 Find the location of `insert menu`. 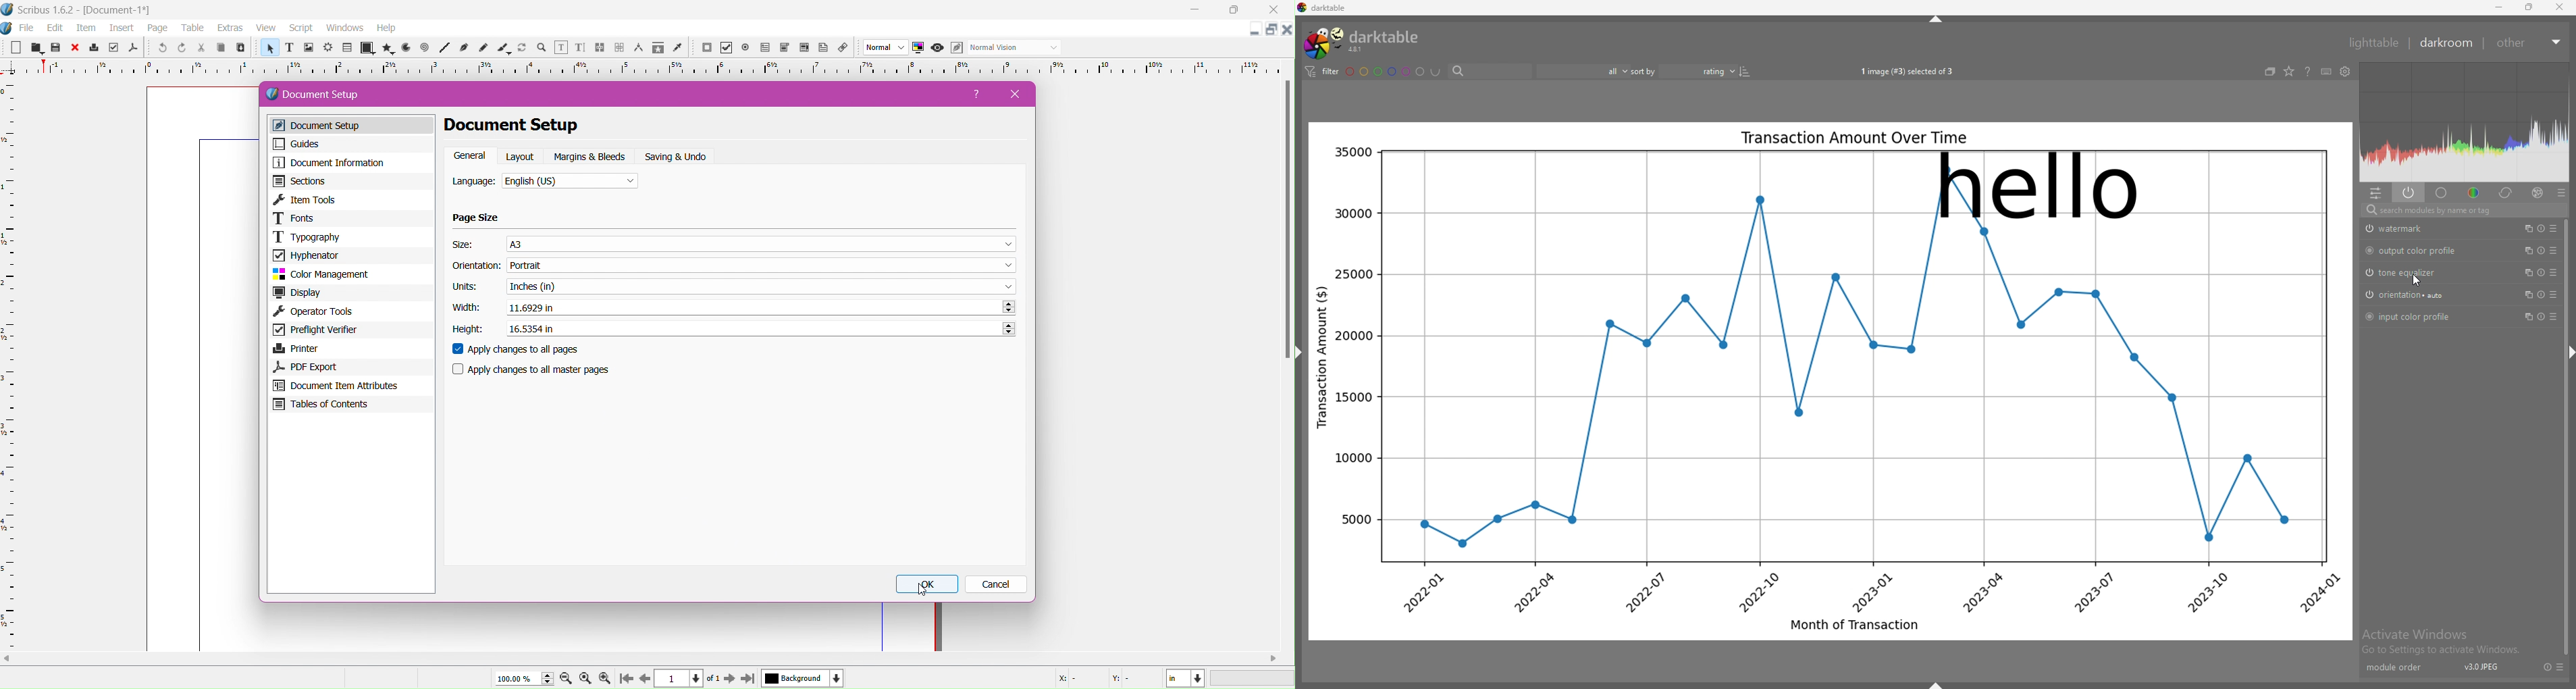

insert menu is located at coordinates (122, 29).